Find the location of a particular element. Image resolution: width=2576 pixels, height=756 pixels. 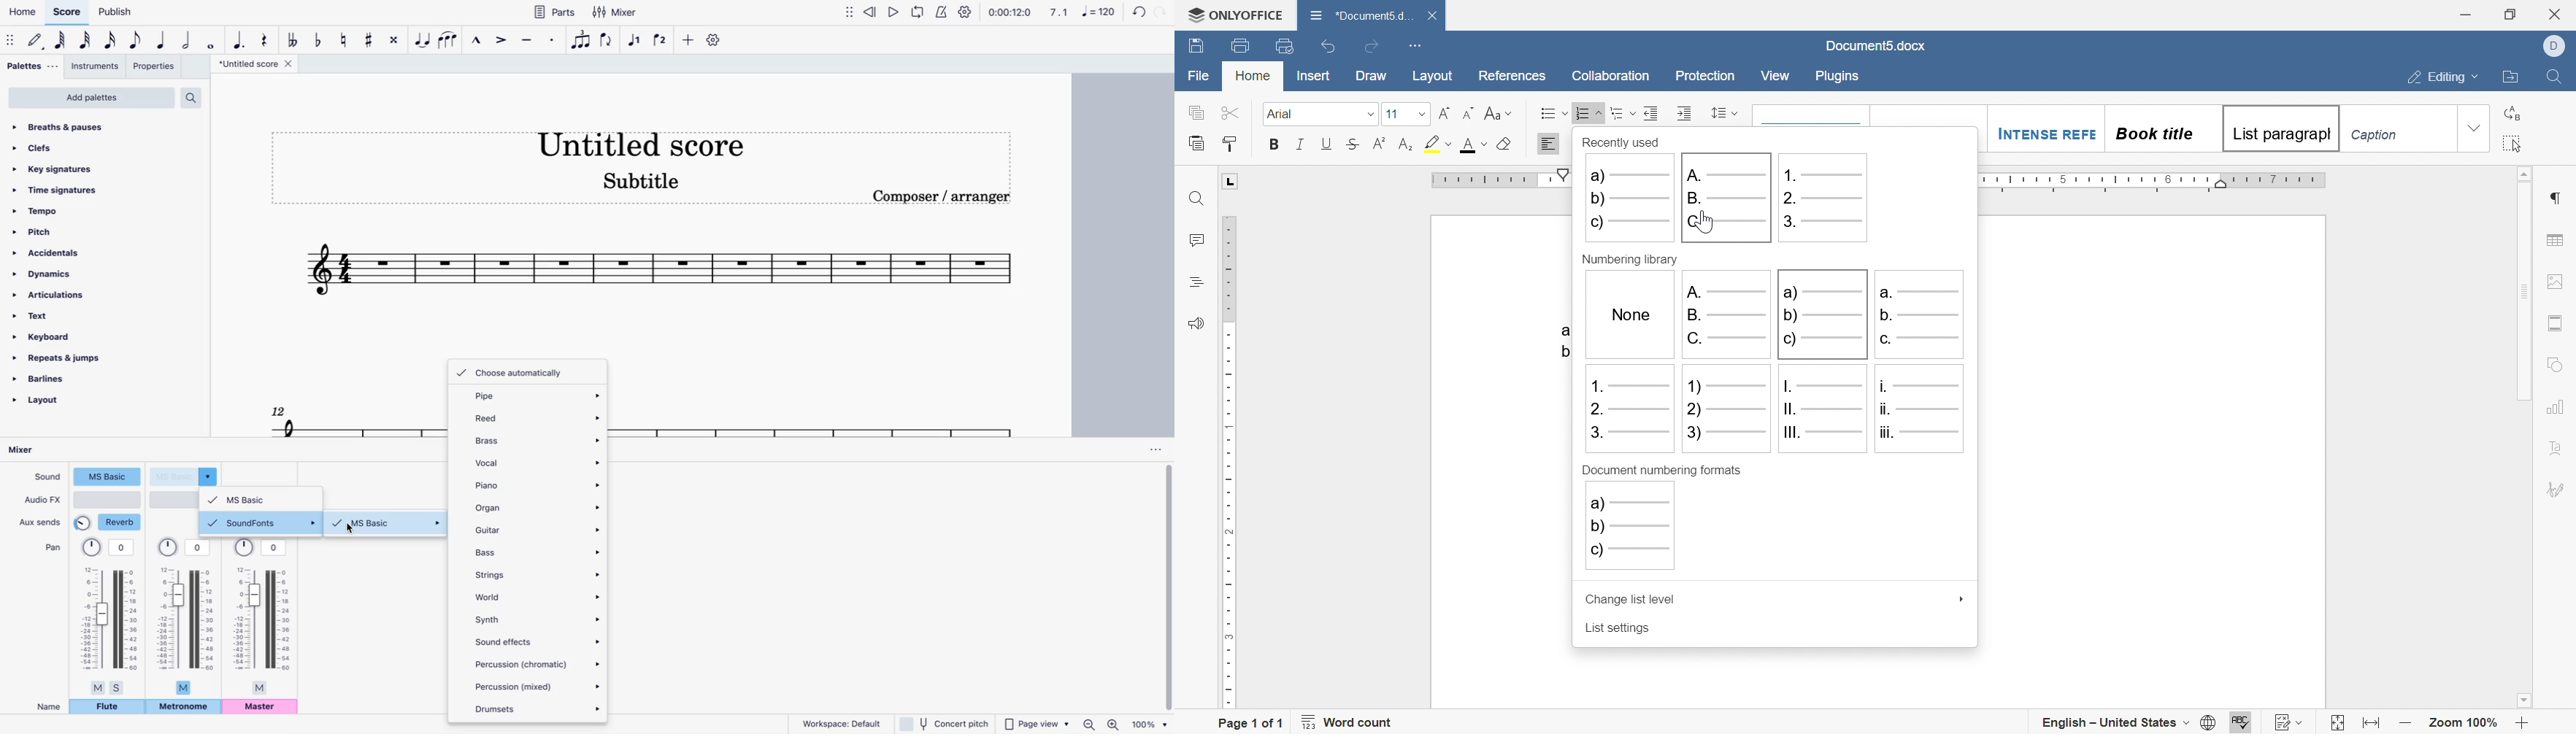

mixer is located at coordinates (27, 450).